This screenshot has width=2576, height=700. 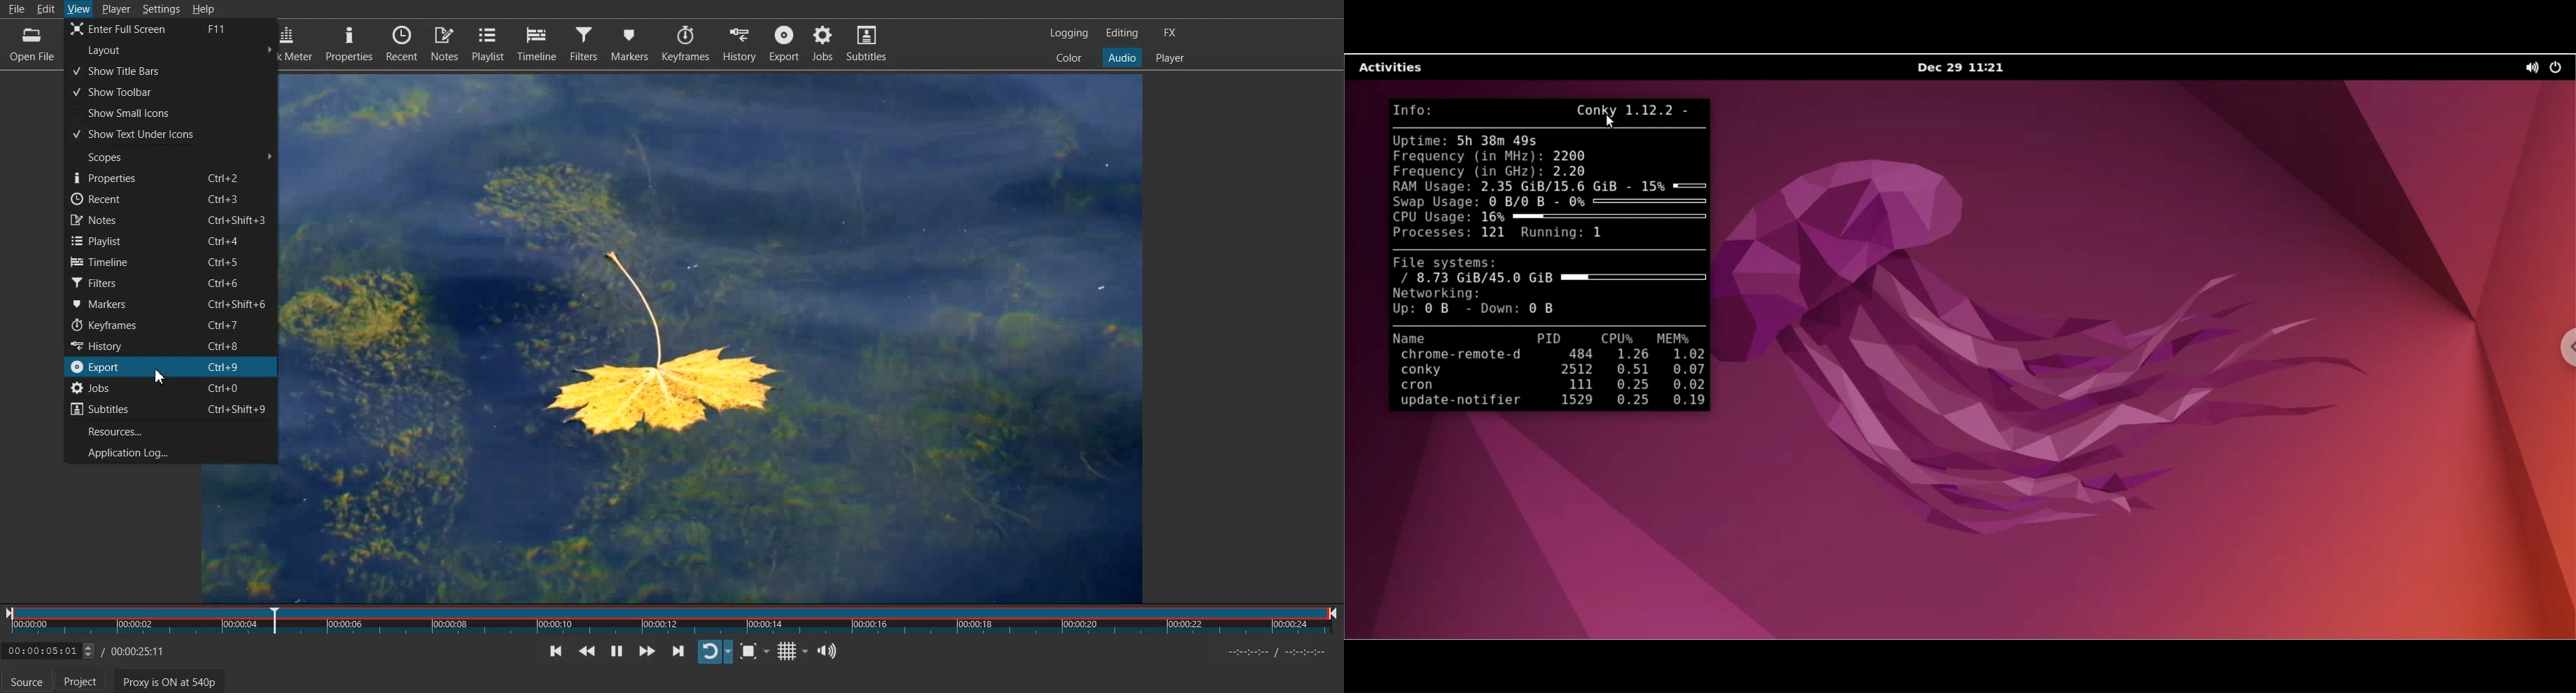 I want to click on Open file, so click(x=33, y=47).